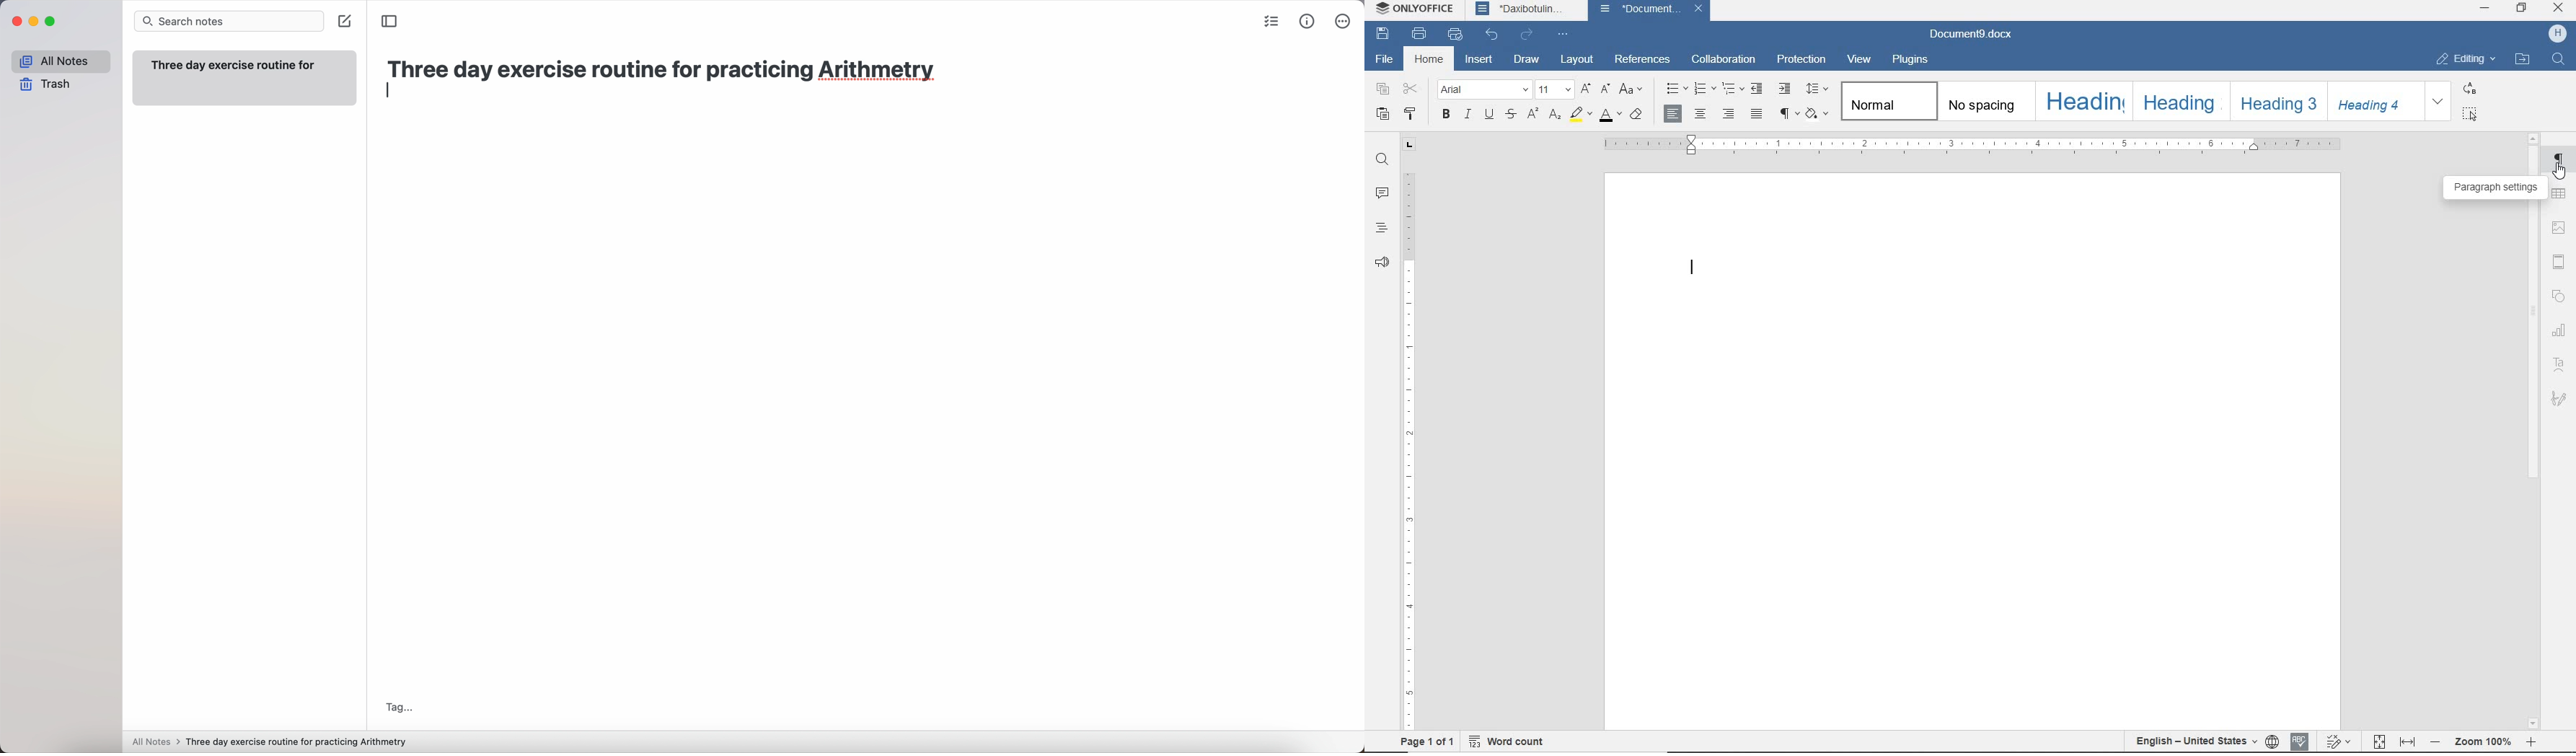 Image resolution: width=2576 pixels, height=756 pixels. What do you see at coordinates (2560, 163) in the screenshot?
I see `paragraph settings` at bounding box center [2560, 163].